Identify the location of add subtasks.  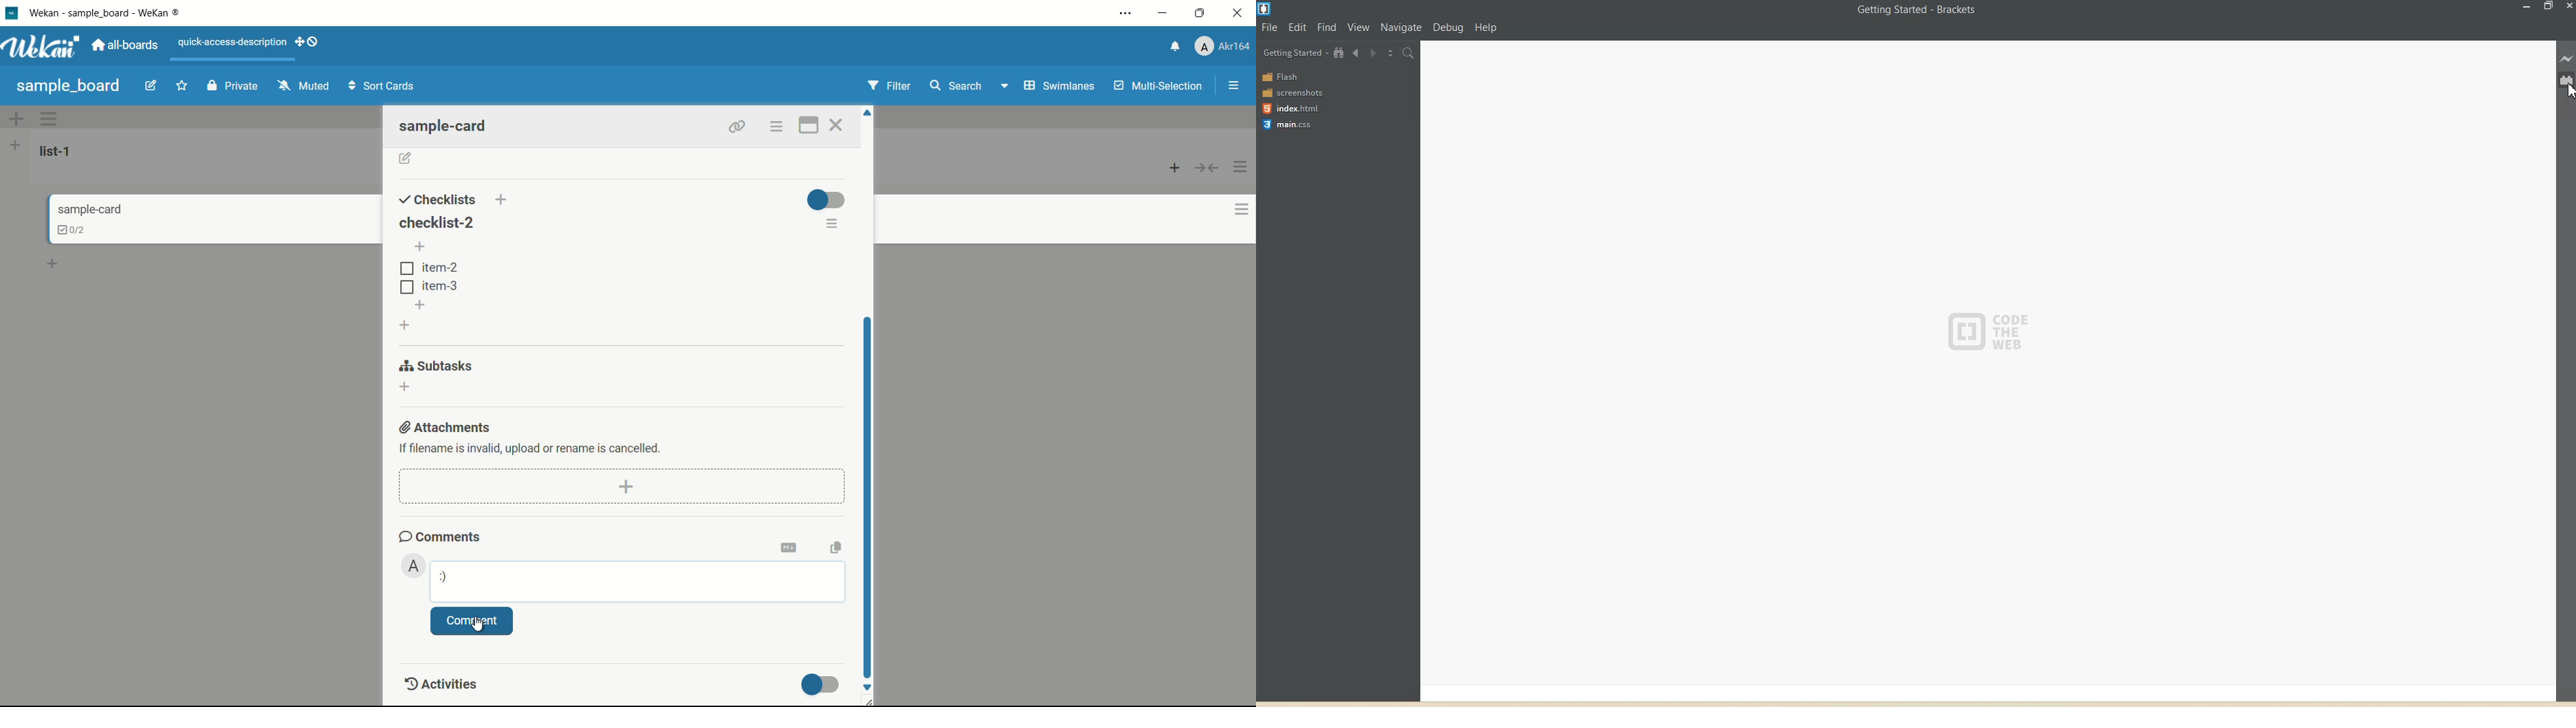
(406, 387).